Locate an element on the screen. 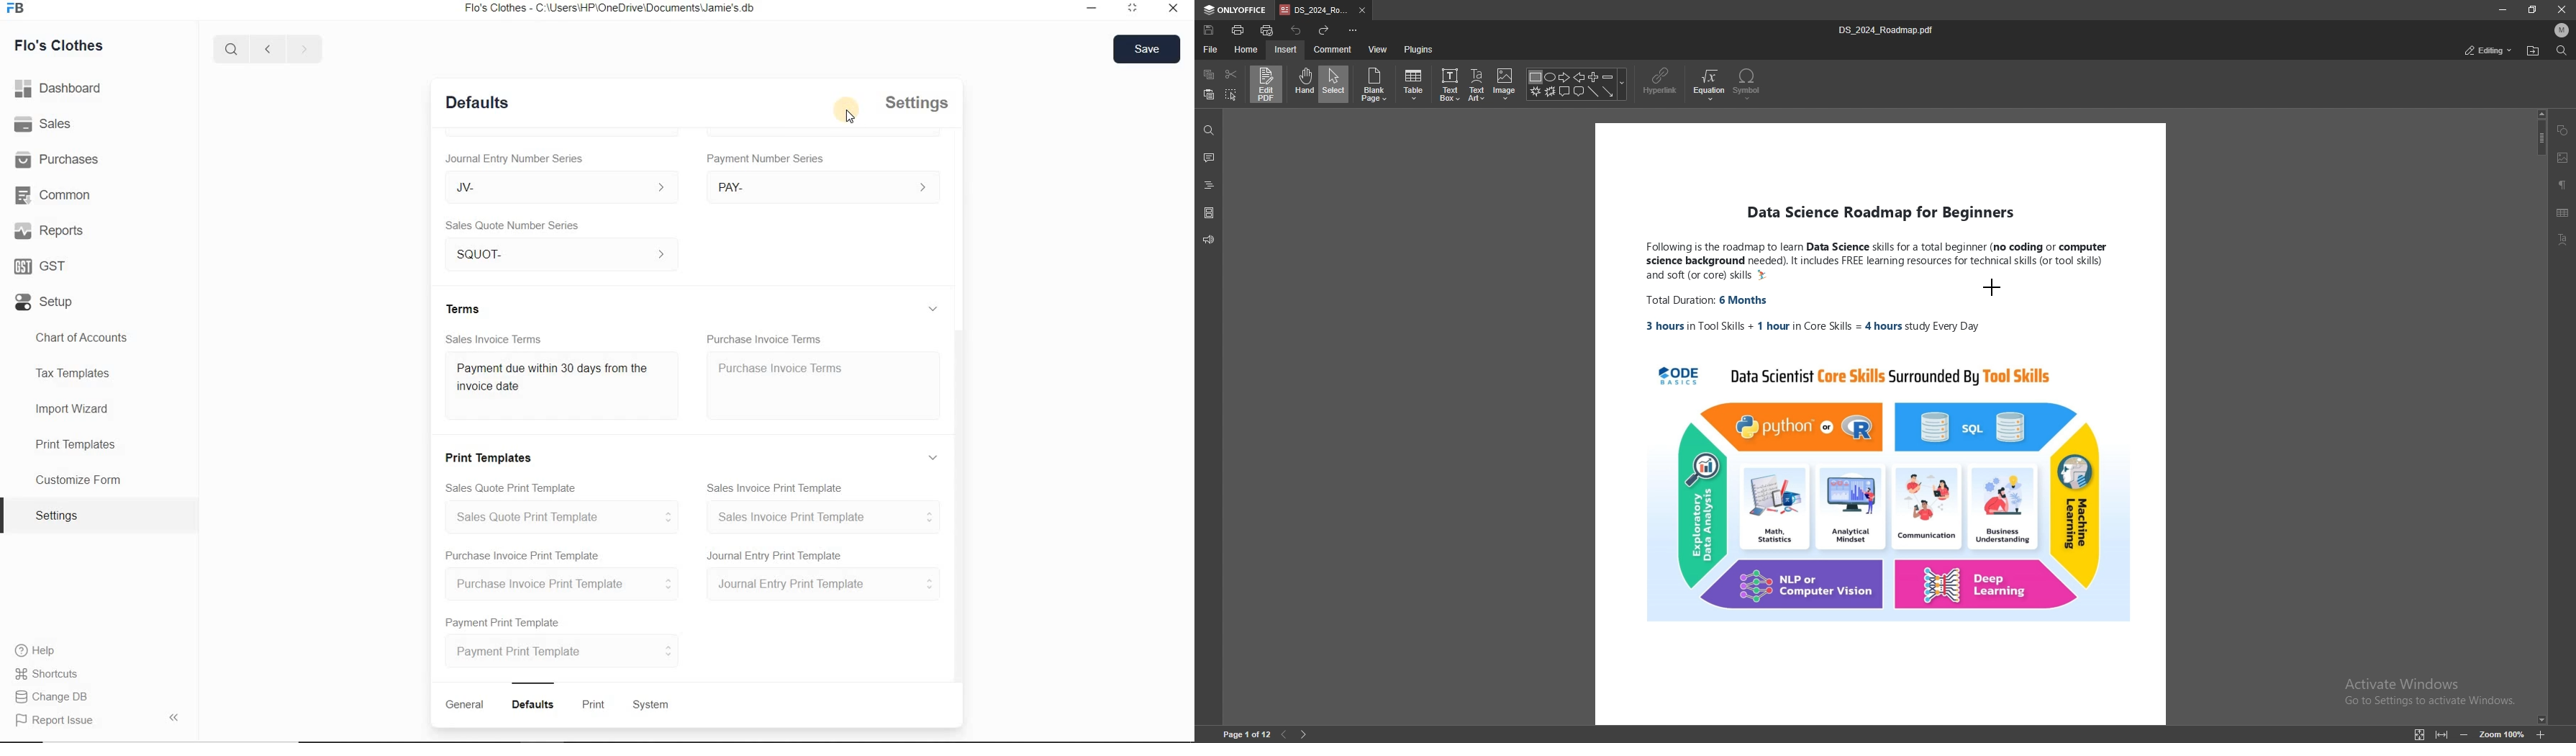 The height and width of the screenshot is (756, 2576). Purchases is located at coordinates (57, 158).